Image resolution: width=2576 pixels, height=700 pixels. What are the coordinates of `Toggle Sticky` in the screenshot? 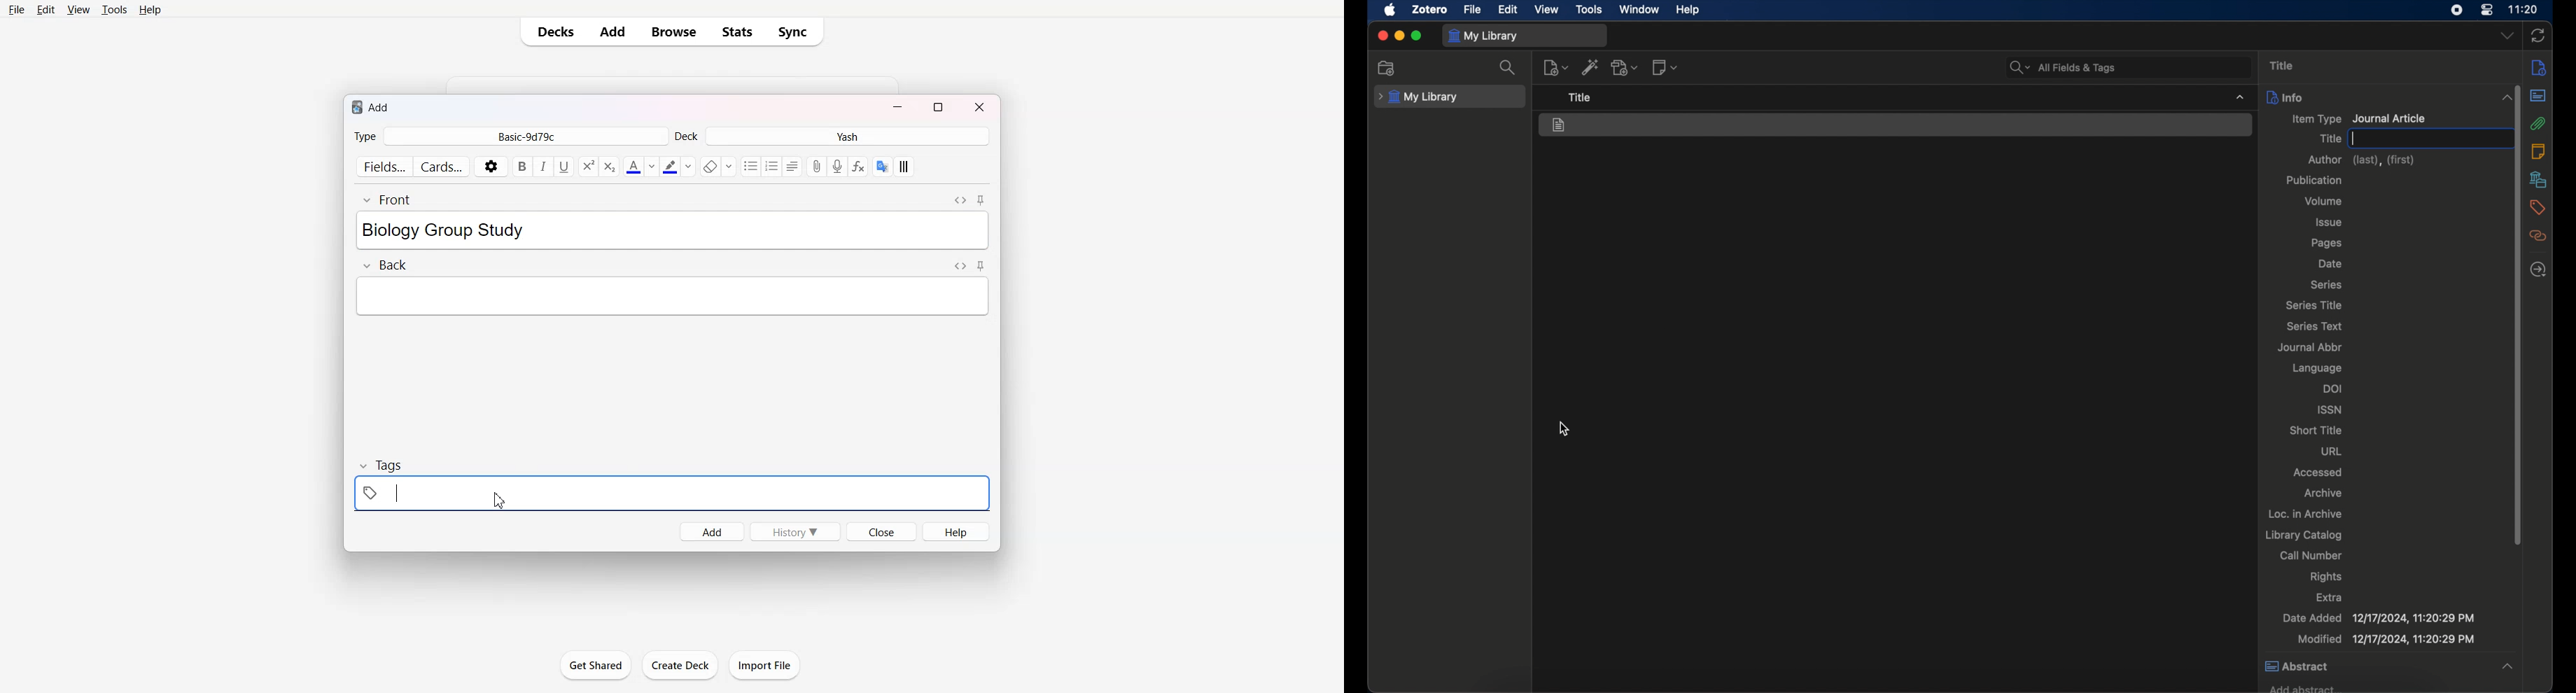 It's located at (981, 265).